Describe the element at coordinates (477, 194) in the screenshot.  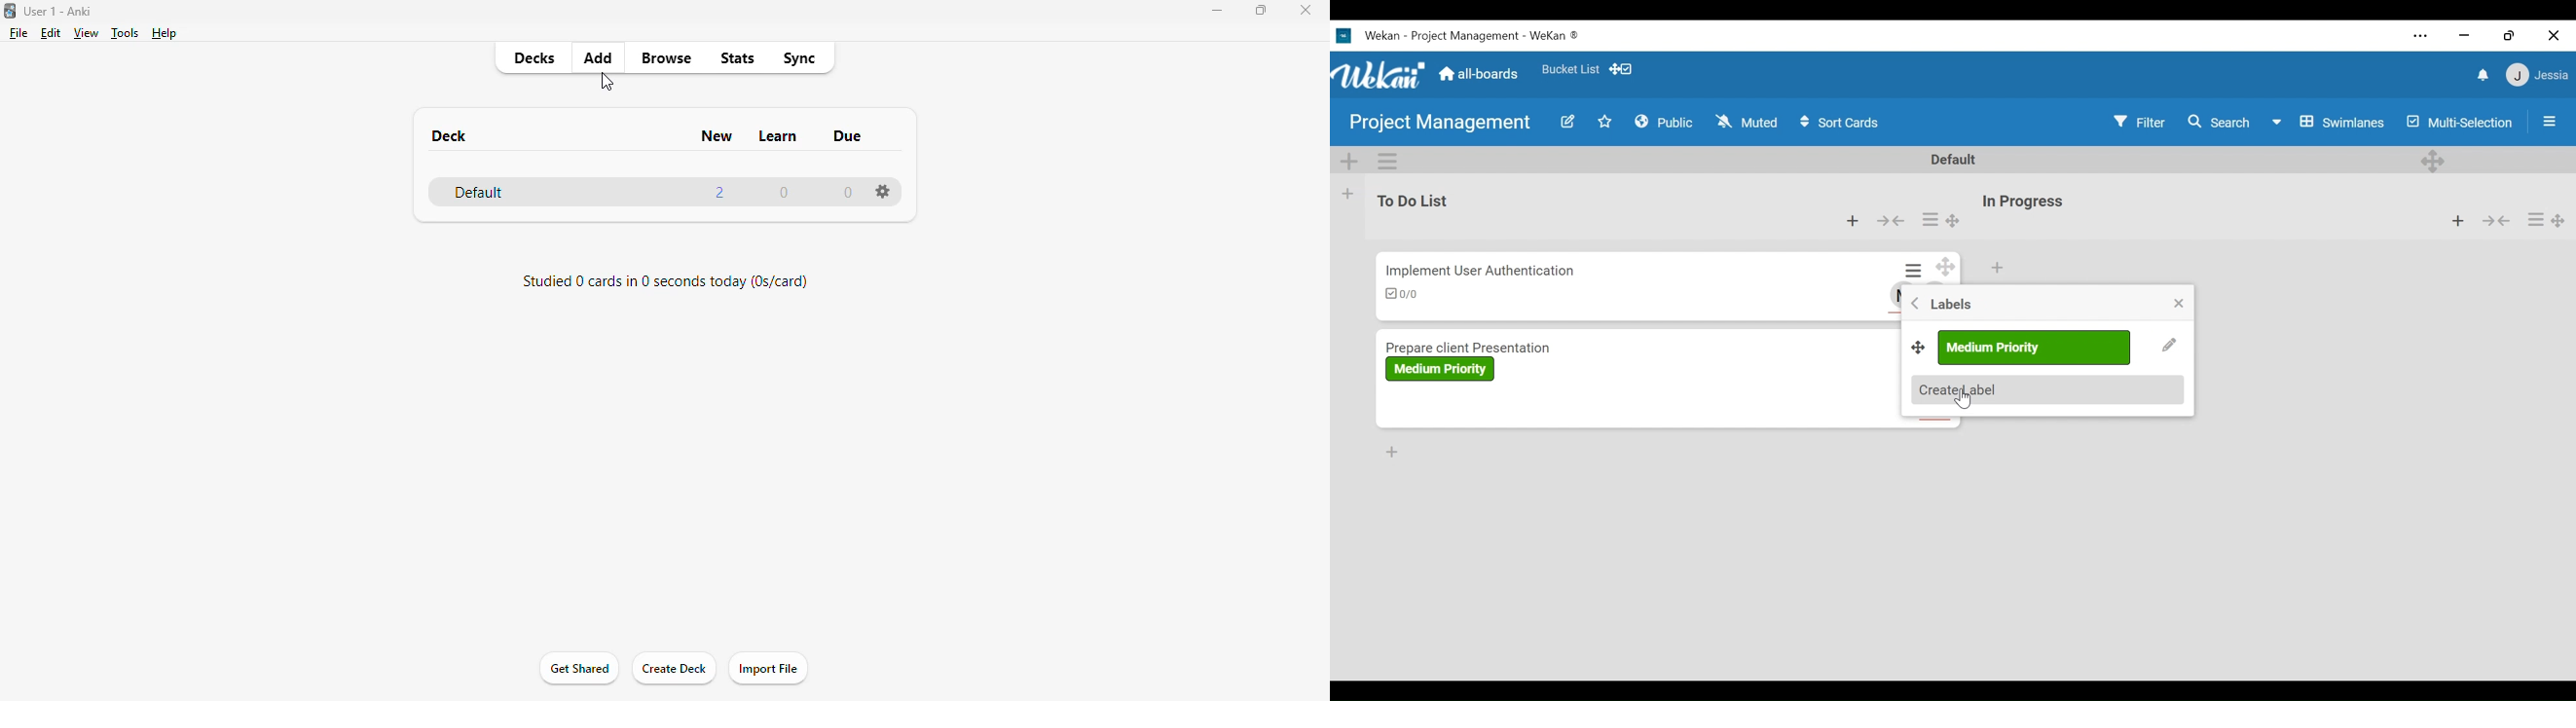
I see `default` at that location.